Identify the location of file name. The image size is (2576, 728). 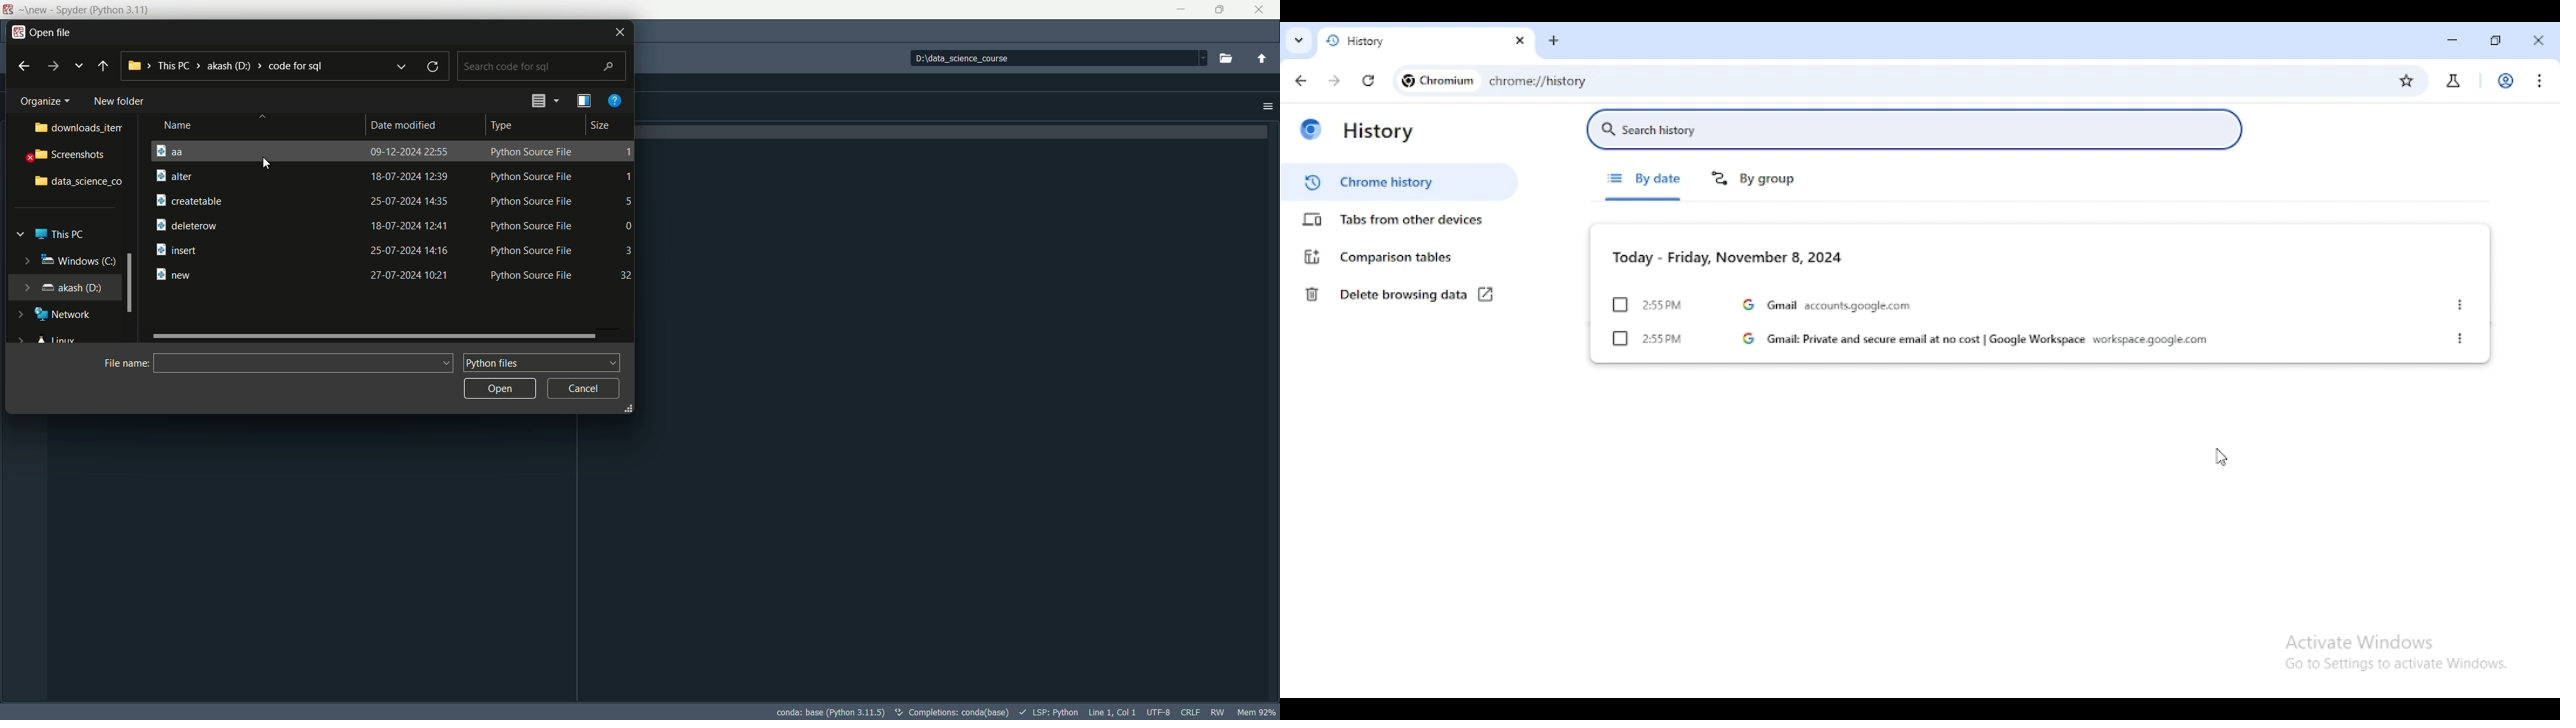
(129, 365).